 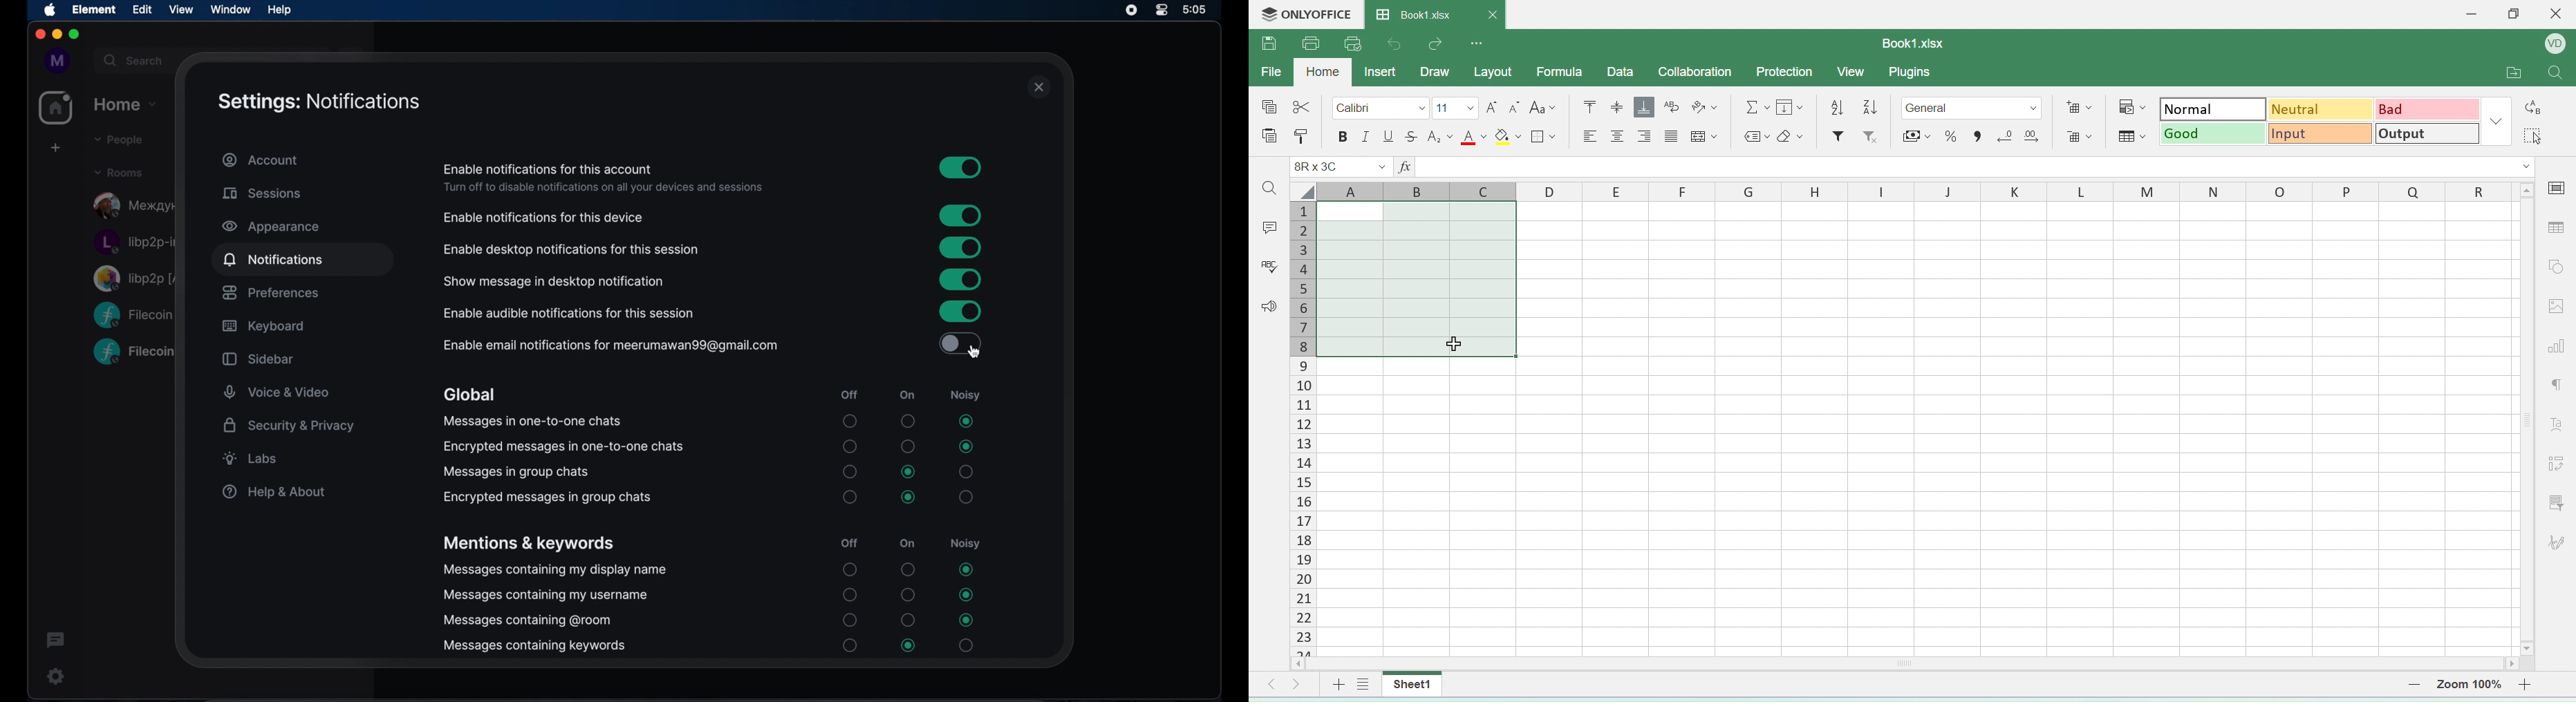 I want to click on settings, so click(x=53, y=676).